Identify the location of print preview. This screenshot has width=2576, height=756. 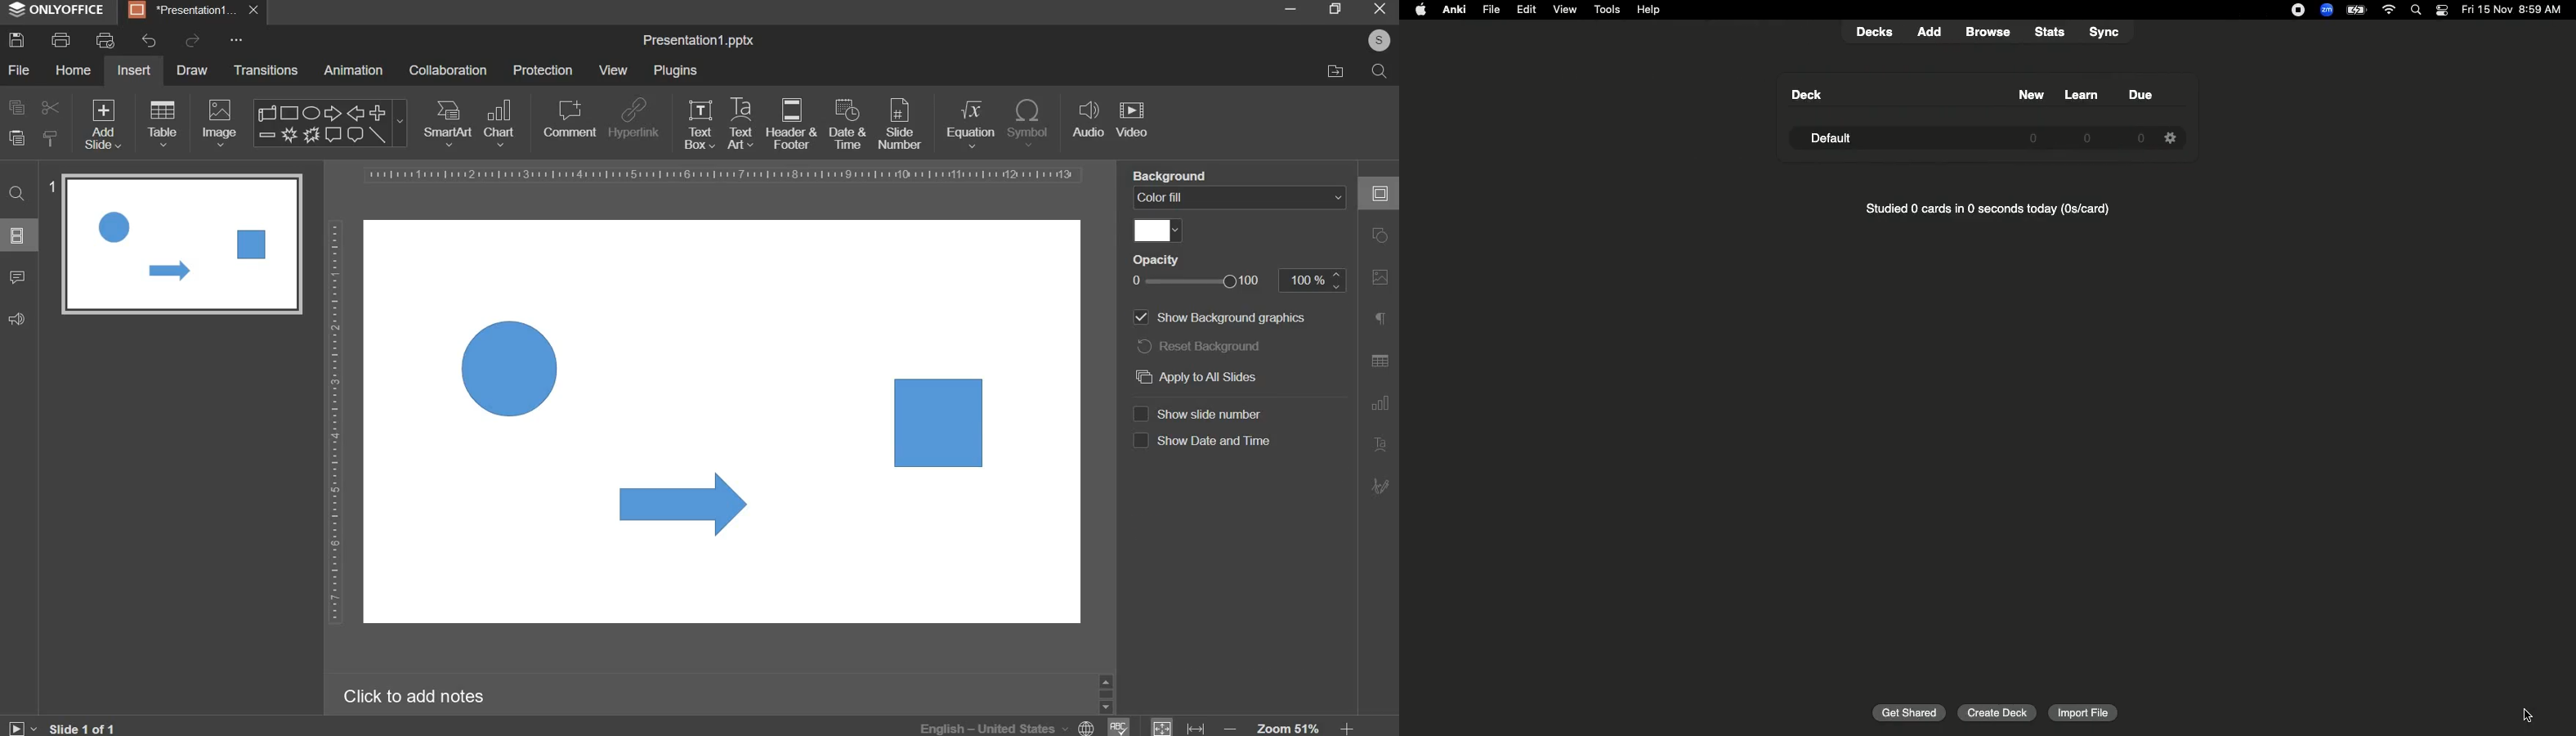
(105, 40).